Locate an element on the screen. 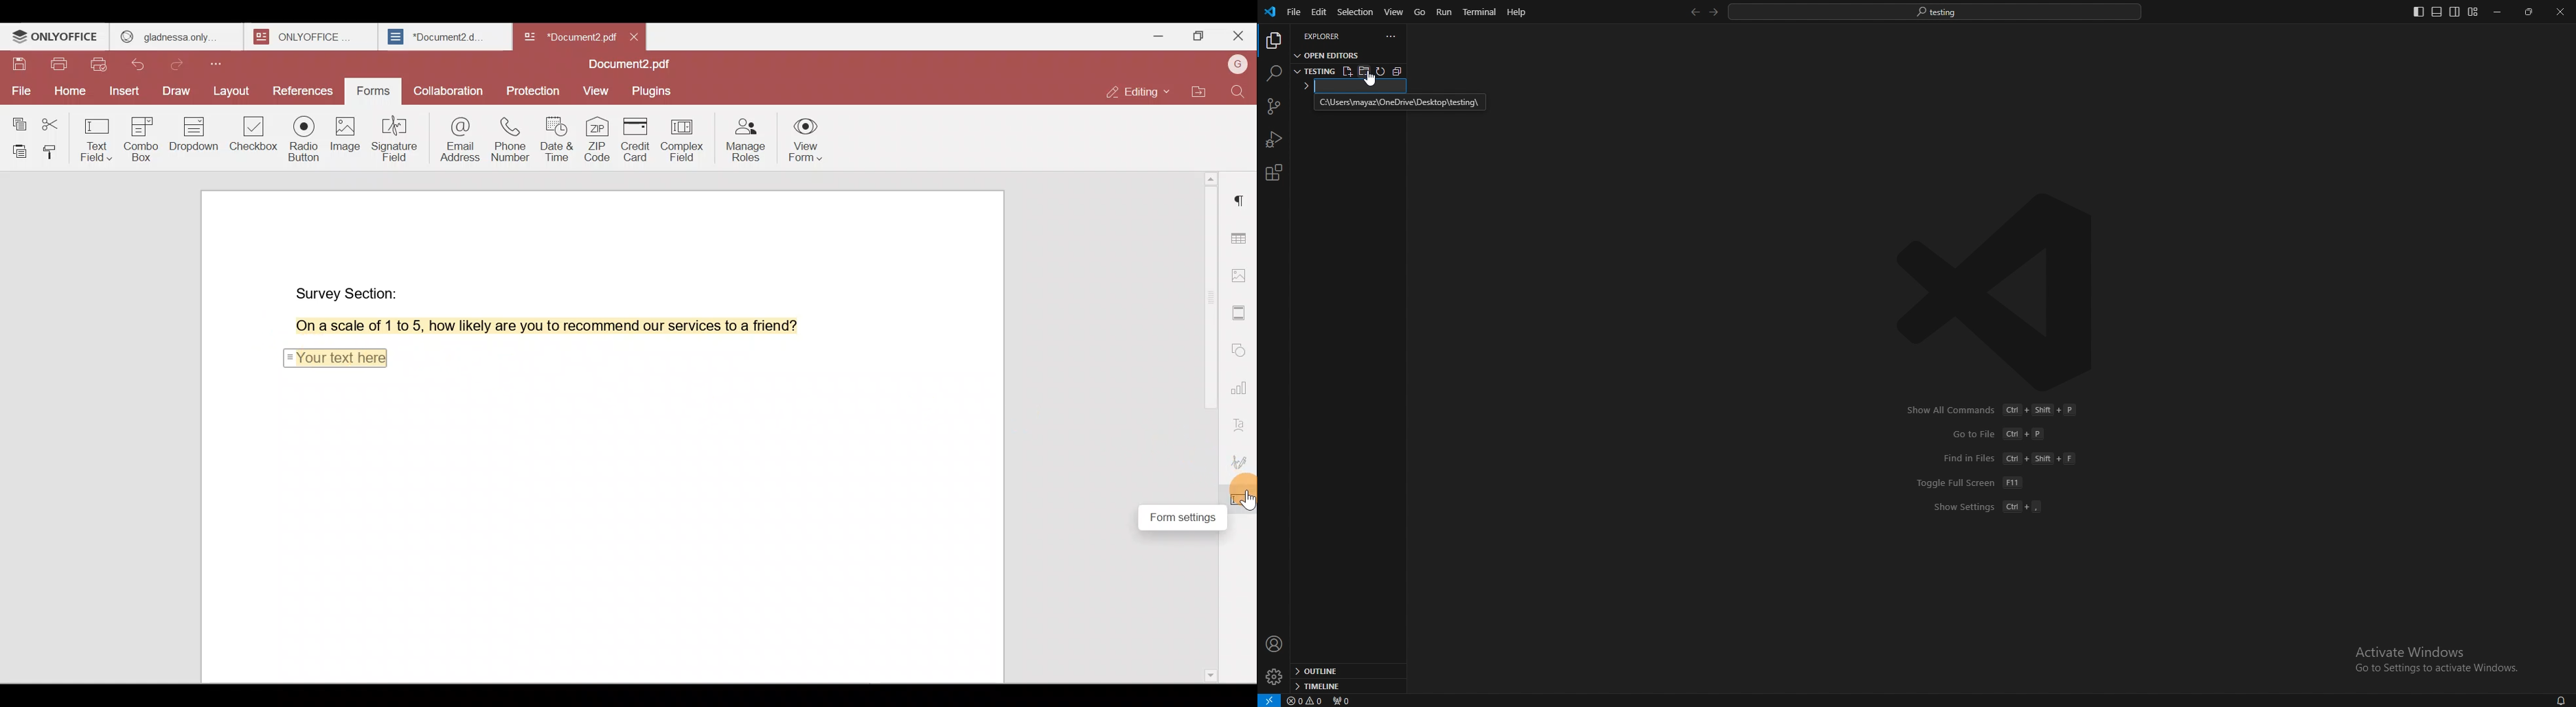 The width and height of the screenshot is (2576, 728). Survey Section: is located at coordinates (351, 293).